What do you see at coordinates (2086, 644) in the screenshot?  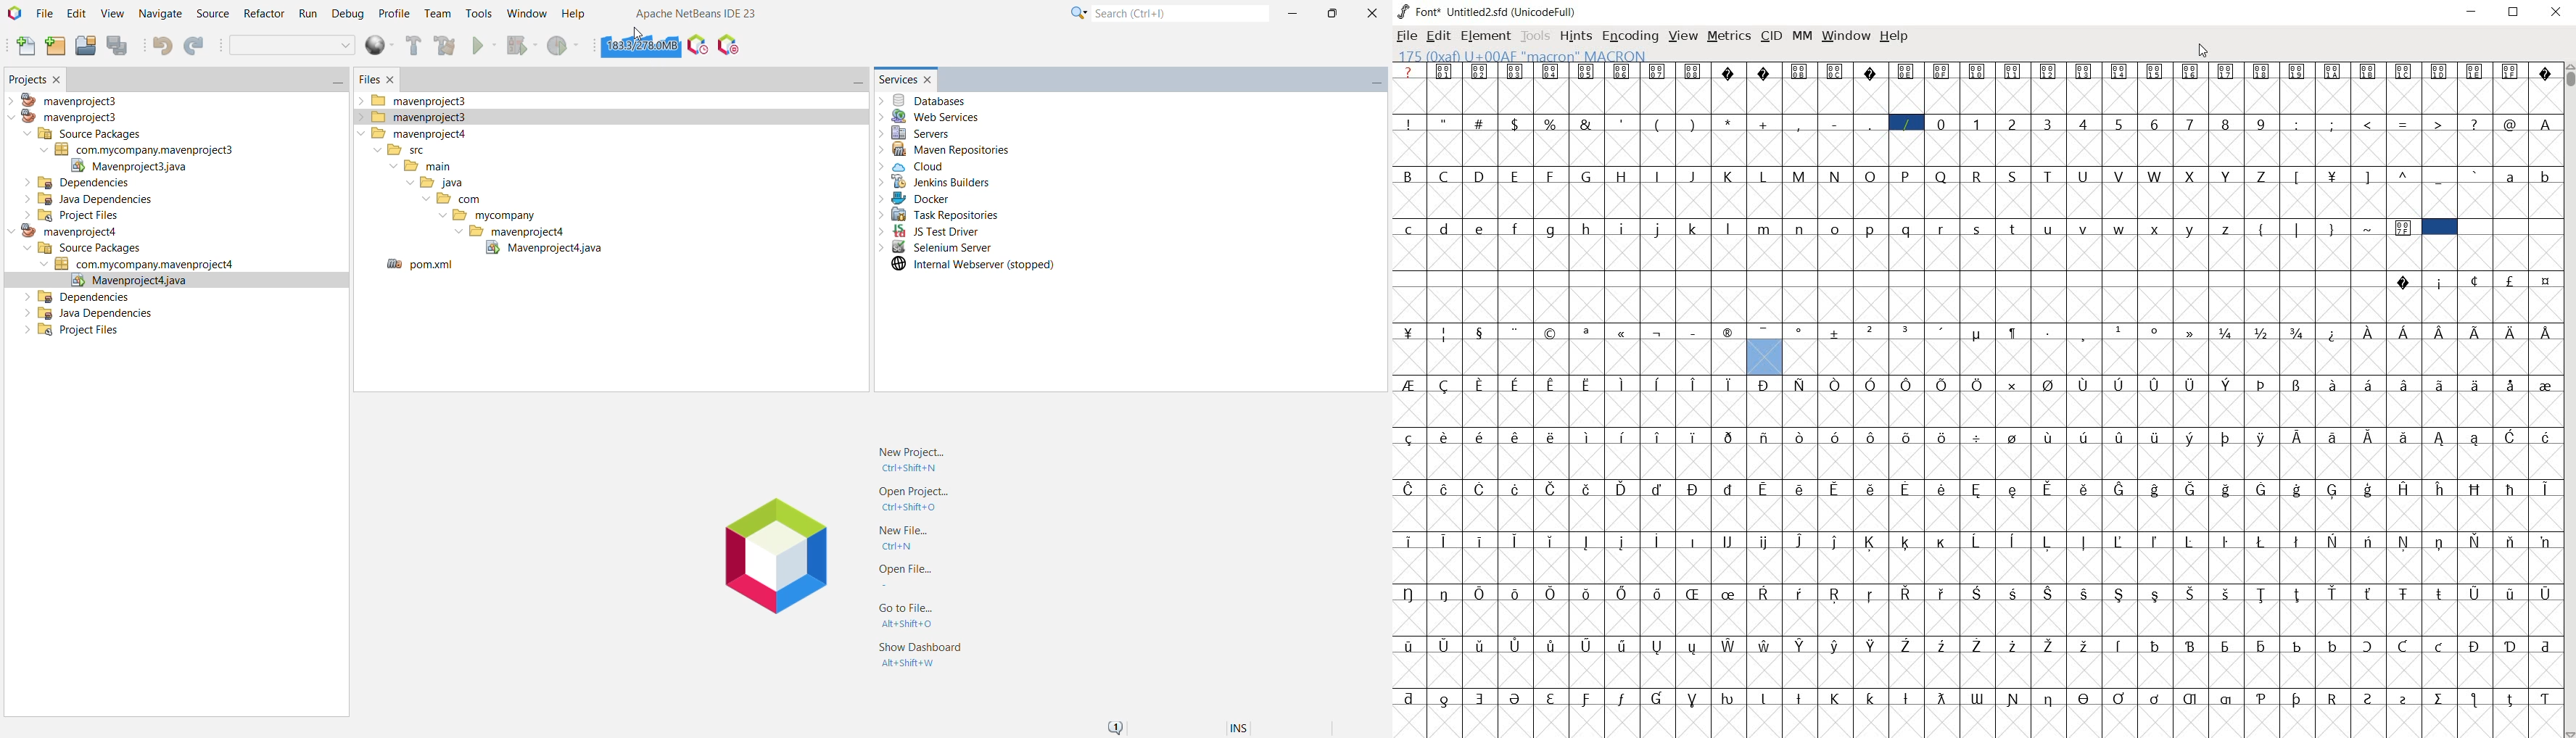 I see `Symbol` at bounding box center [2086, 644].